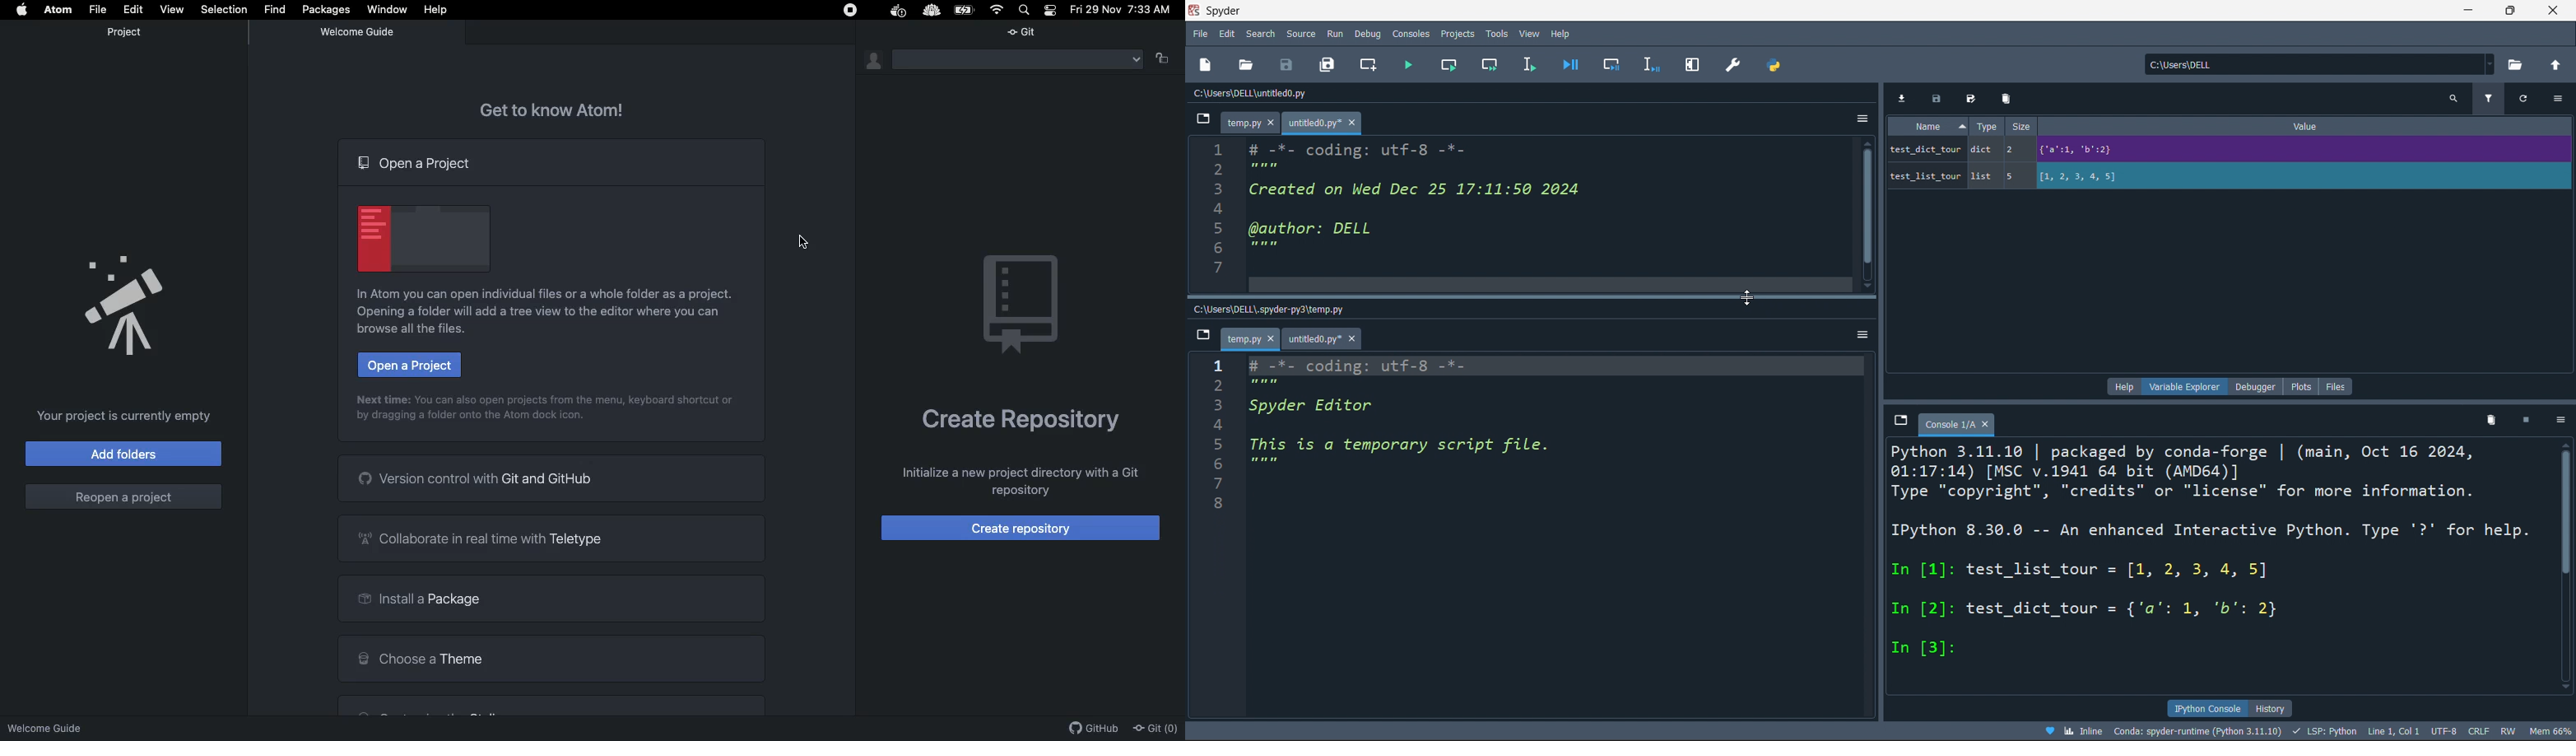  Describe the element at coordinates (1271, 95) in the screenshot. I see `C:\User|DELL\utitled0.py` at that location.